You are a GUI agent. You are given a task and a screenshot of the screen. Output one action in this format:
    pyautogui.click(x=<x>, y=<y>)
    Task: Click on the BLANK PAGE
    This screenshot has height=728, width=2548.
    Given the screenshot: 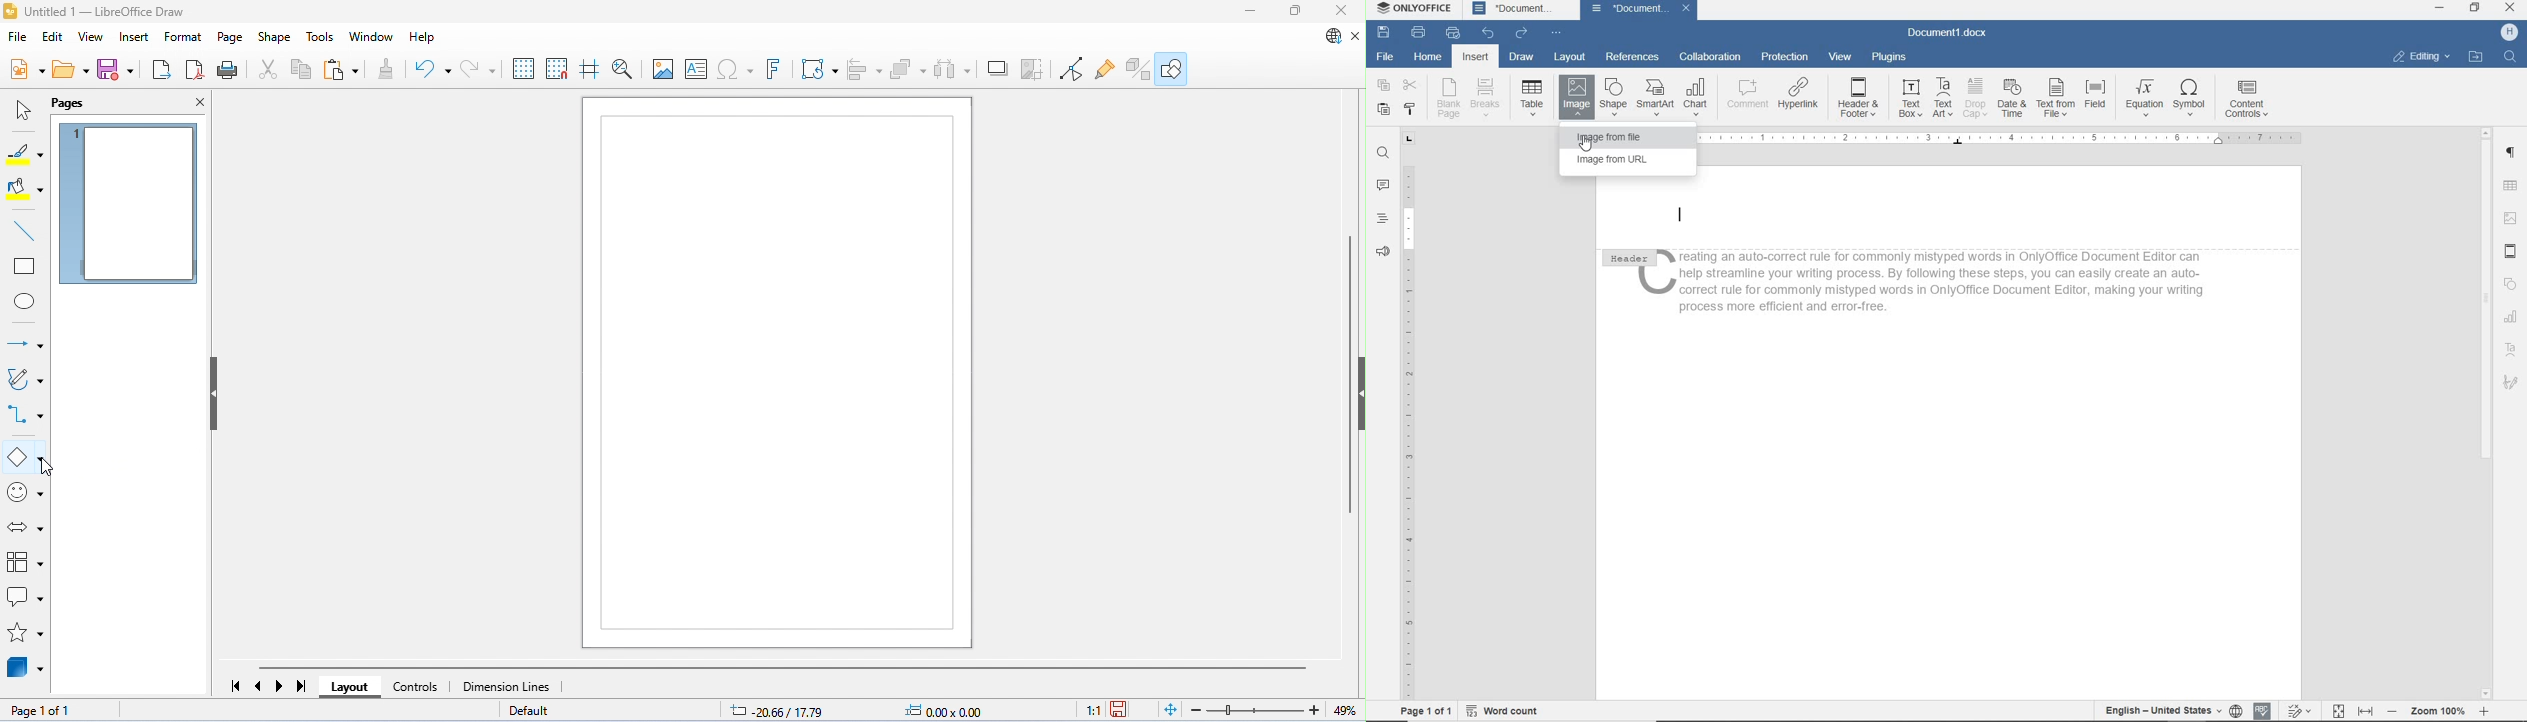 What is the action you would take?
    pyautogui.click(x=1447, y=100)
    